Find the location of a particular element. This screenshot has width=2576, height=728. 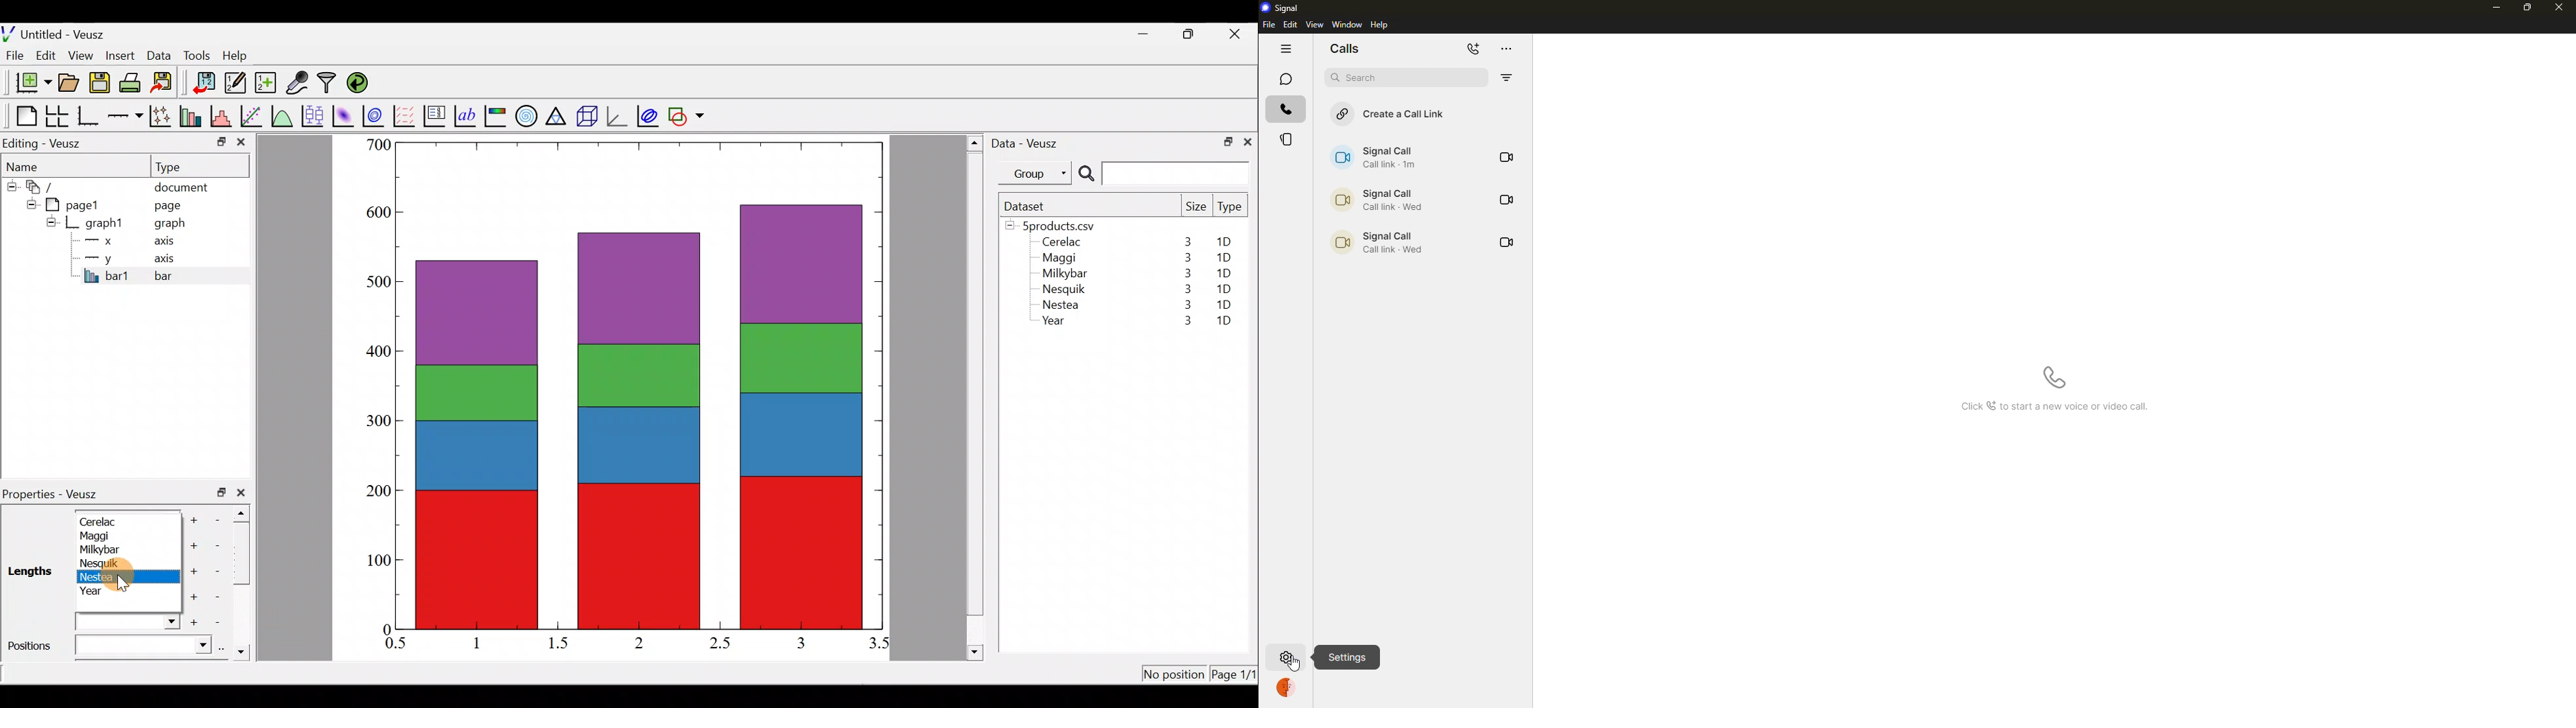

Histogram of a dataset is located at coordinates (225, 117).